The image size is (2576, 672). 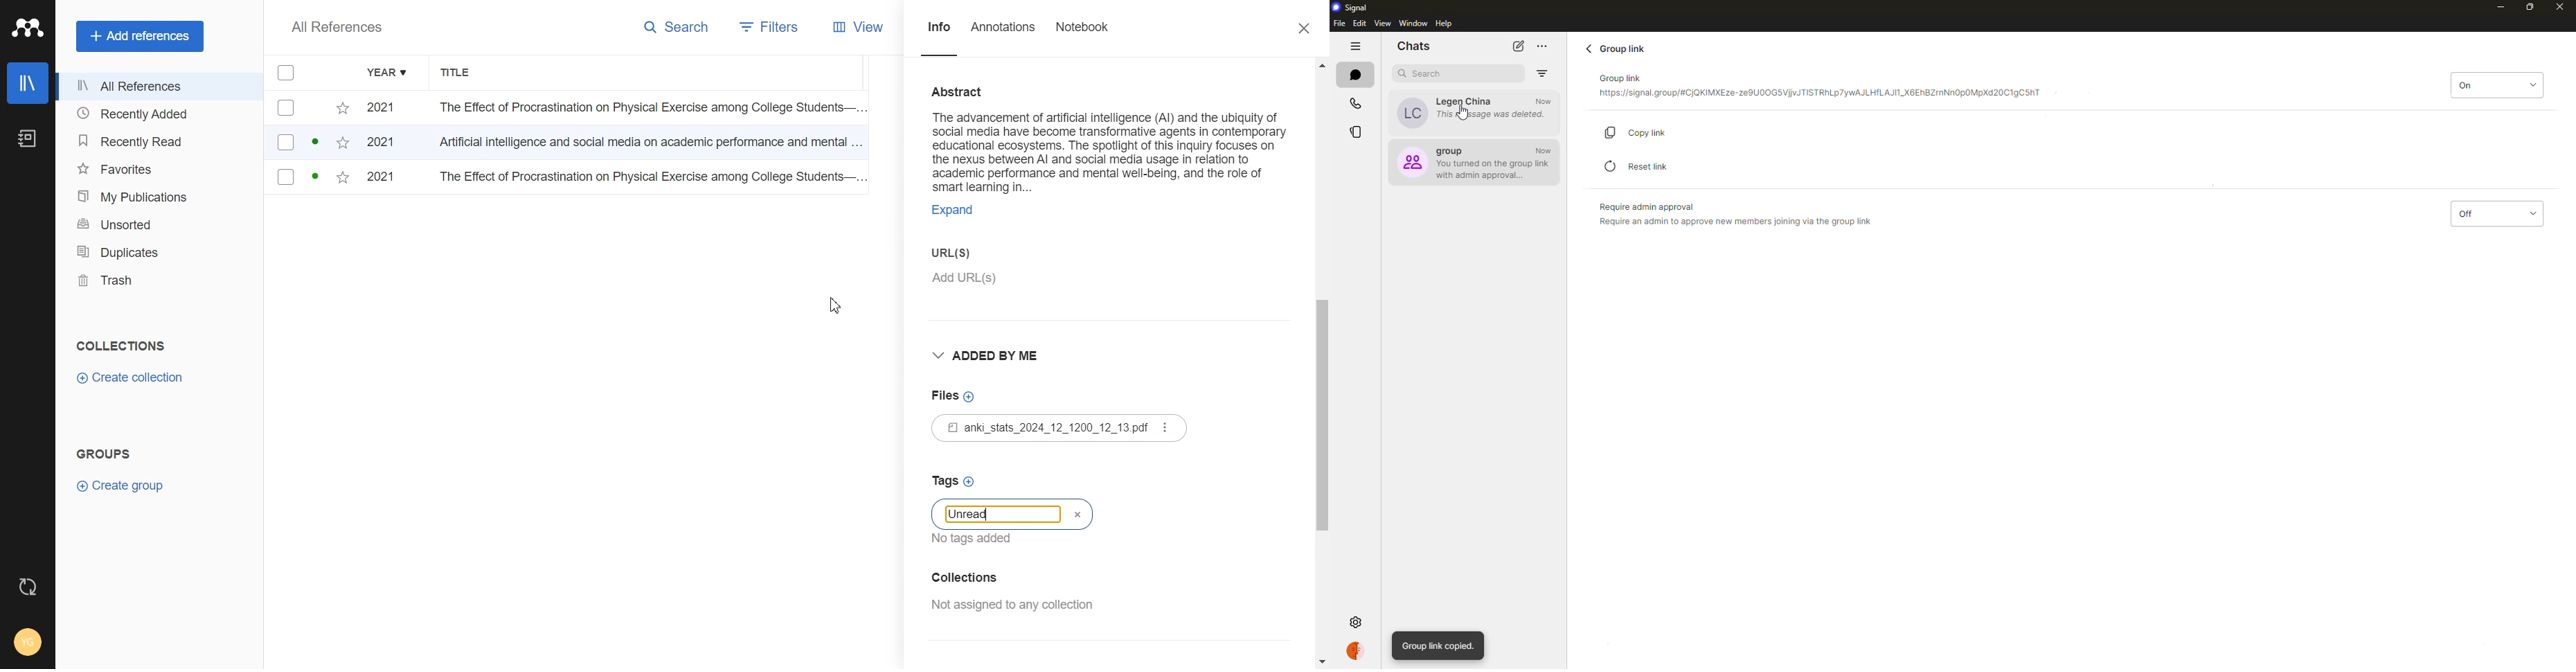 I want to click on Recently Read, so click(x=156, y=141).